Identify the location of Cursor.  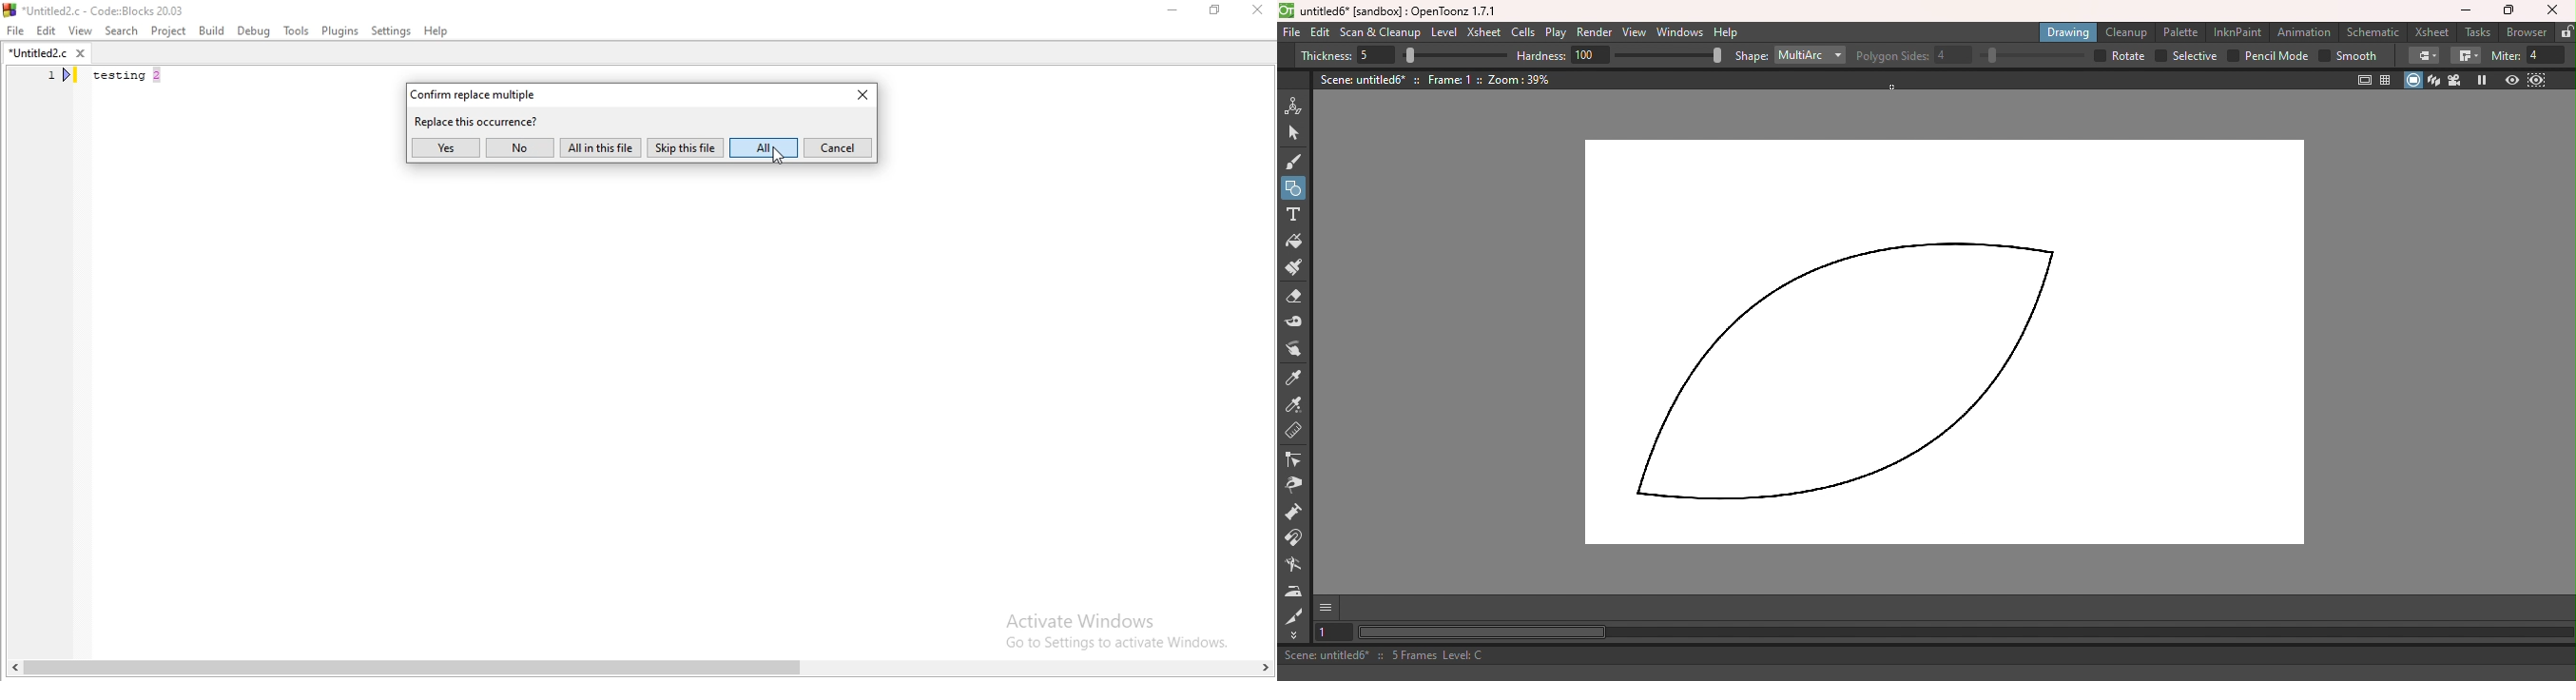
(1892, 87).